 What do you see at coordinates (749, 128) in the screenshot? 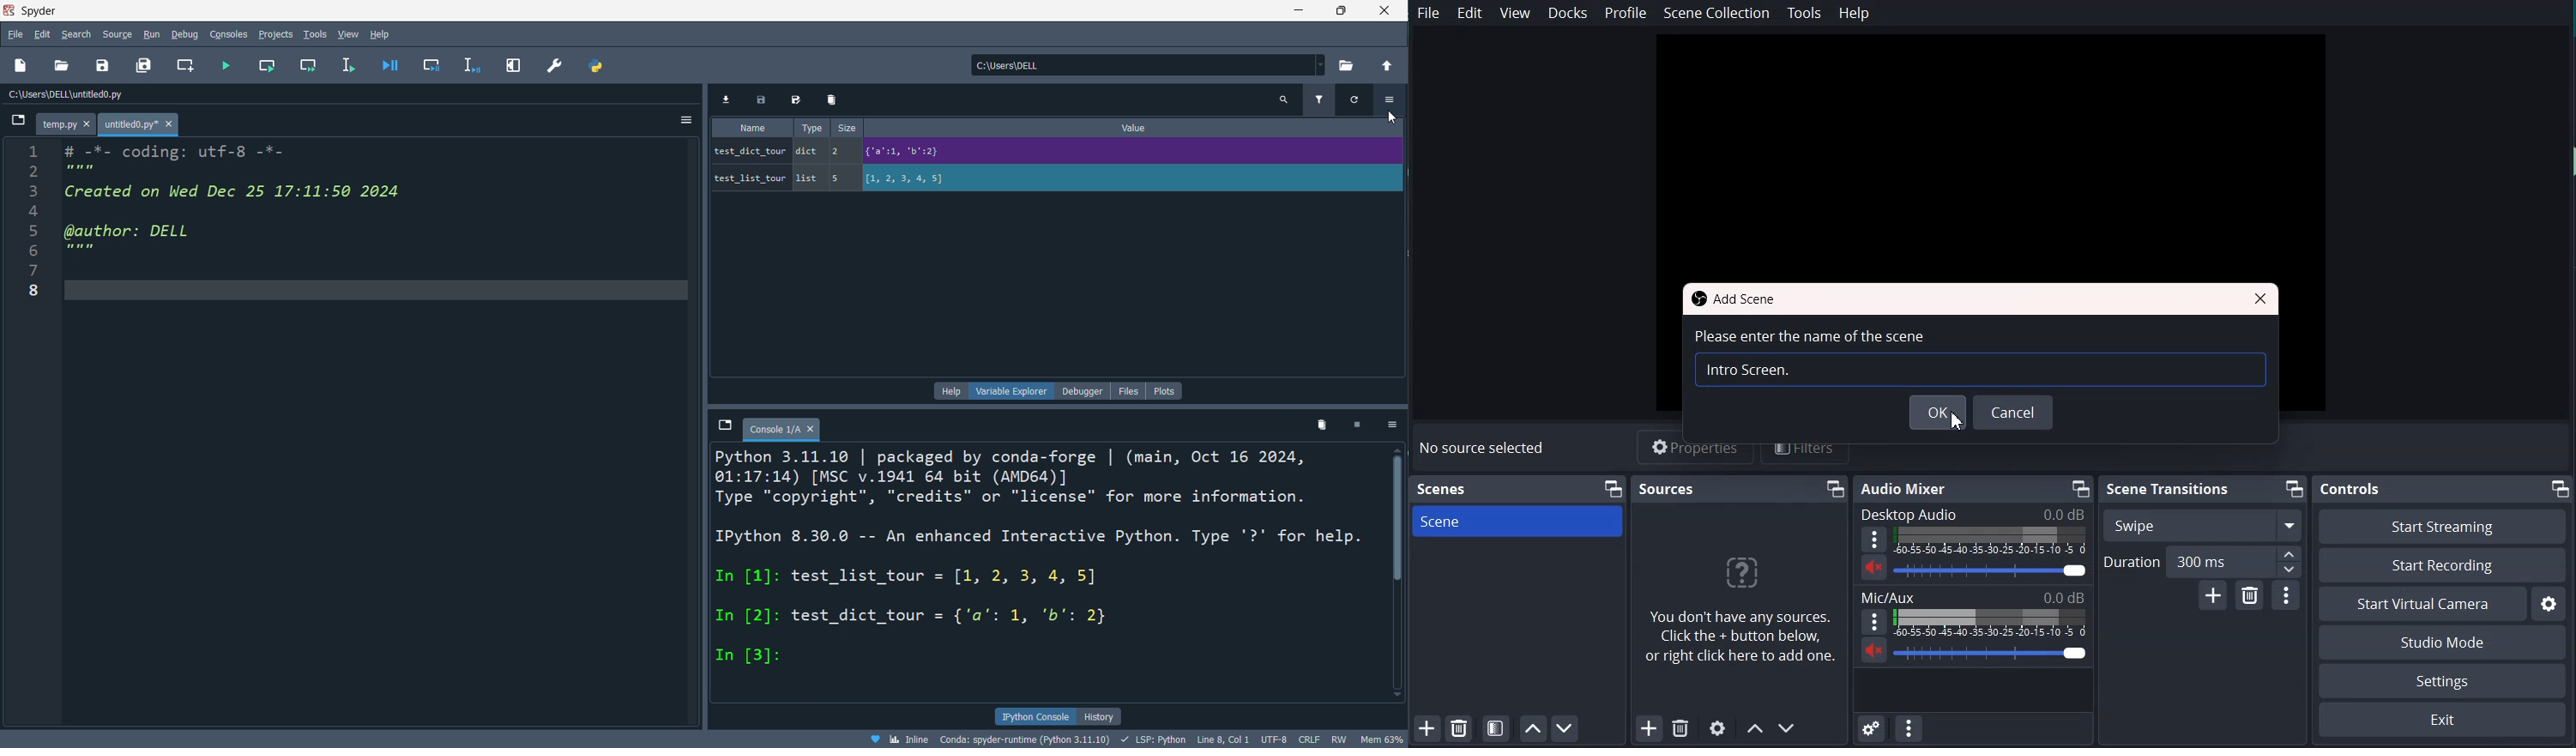
I see `name` at bounding box center [749, 128].